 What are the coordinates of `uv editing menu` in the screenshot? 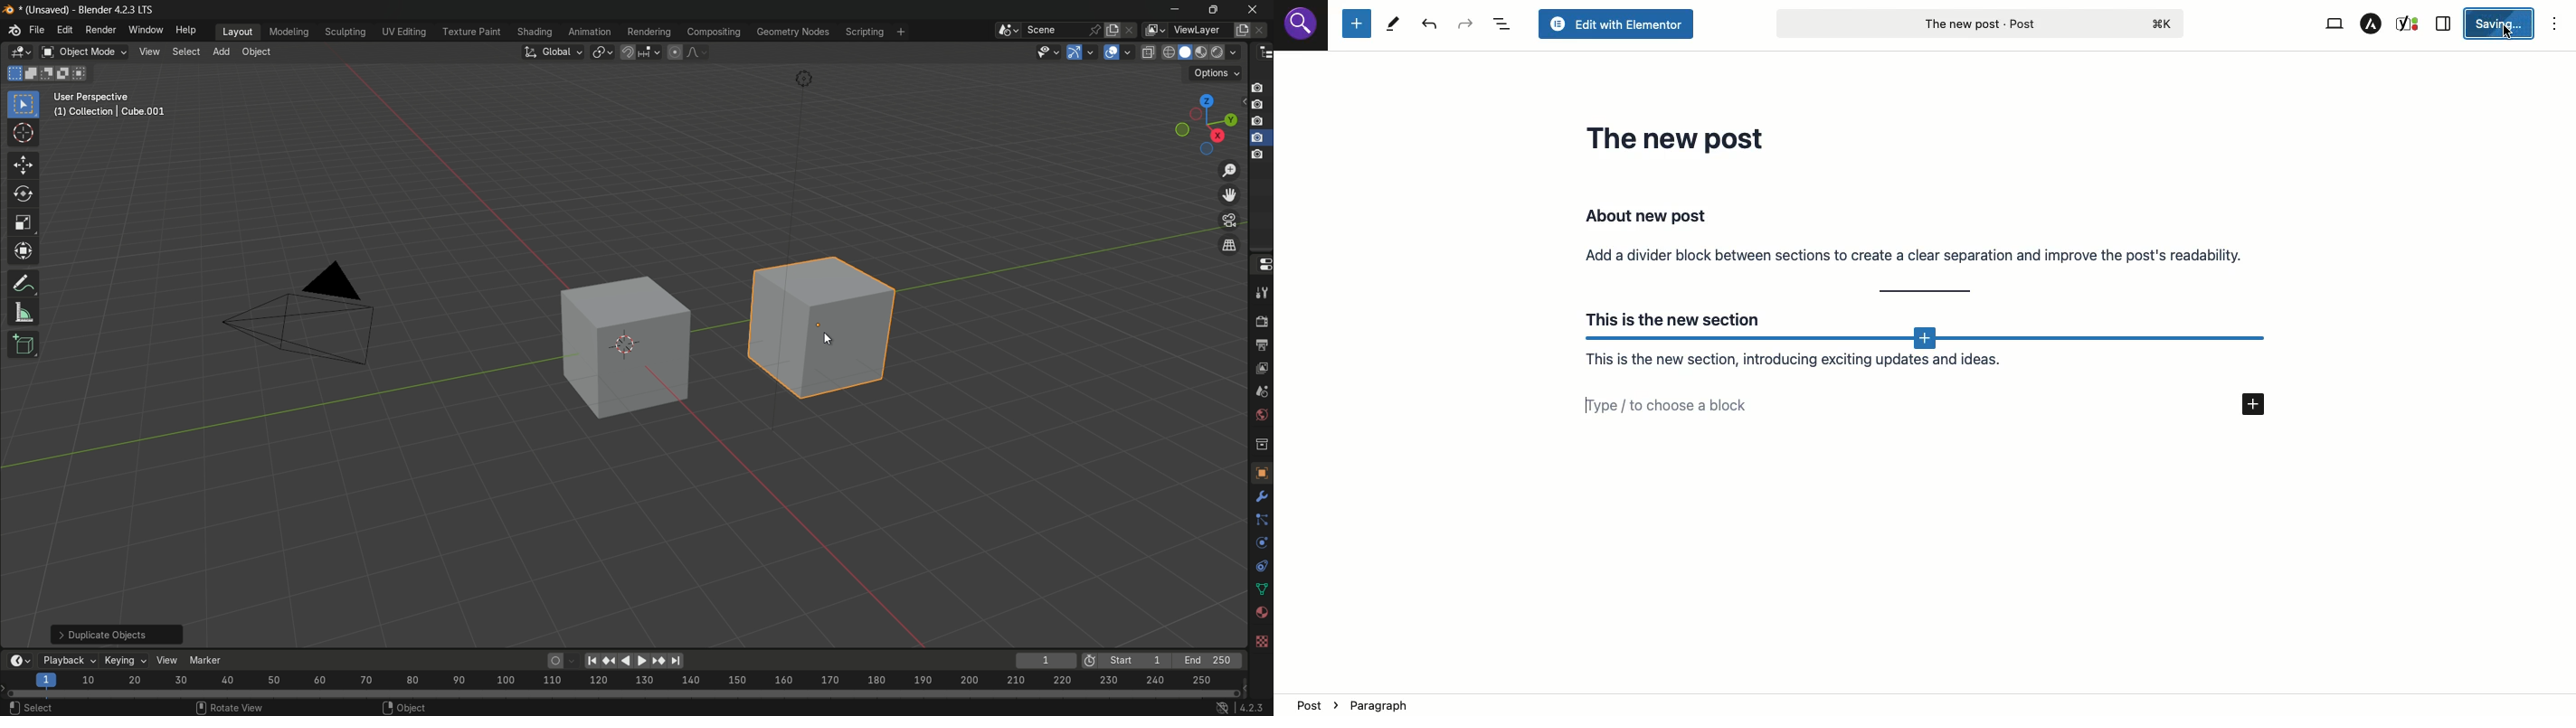 It's located at (401, 31).